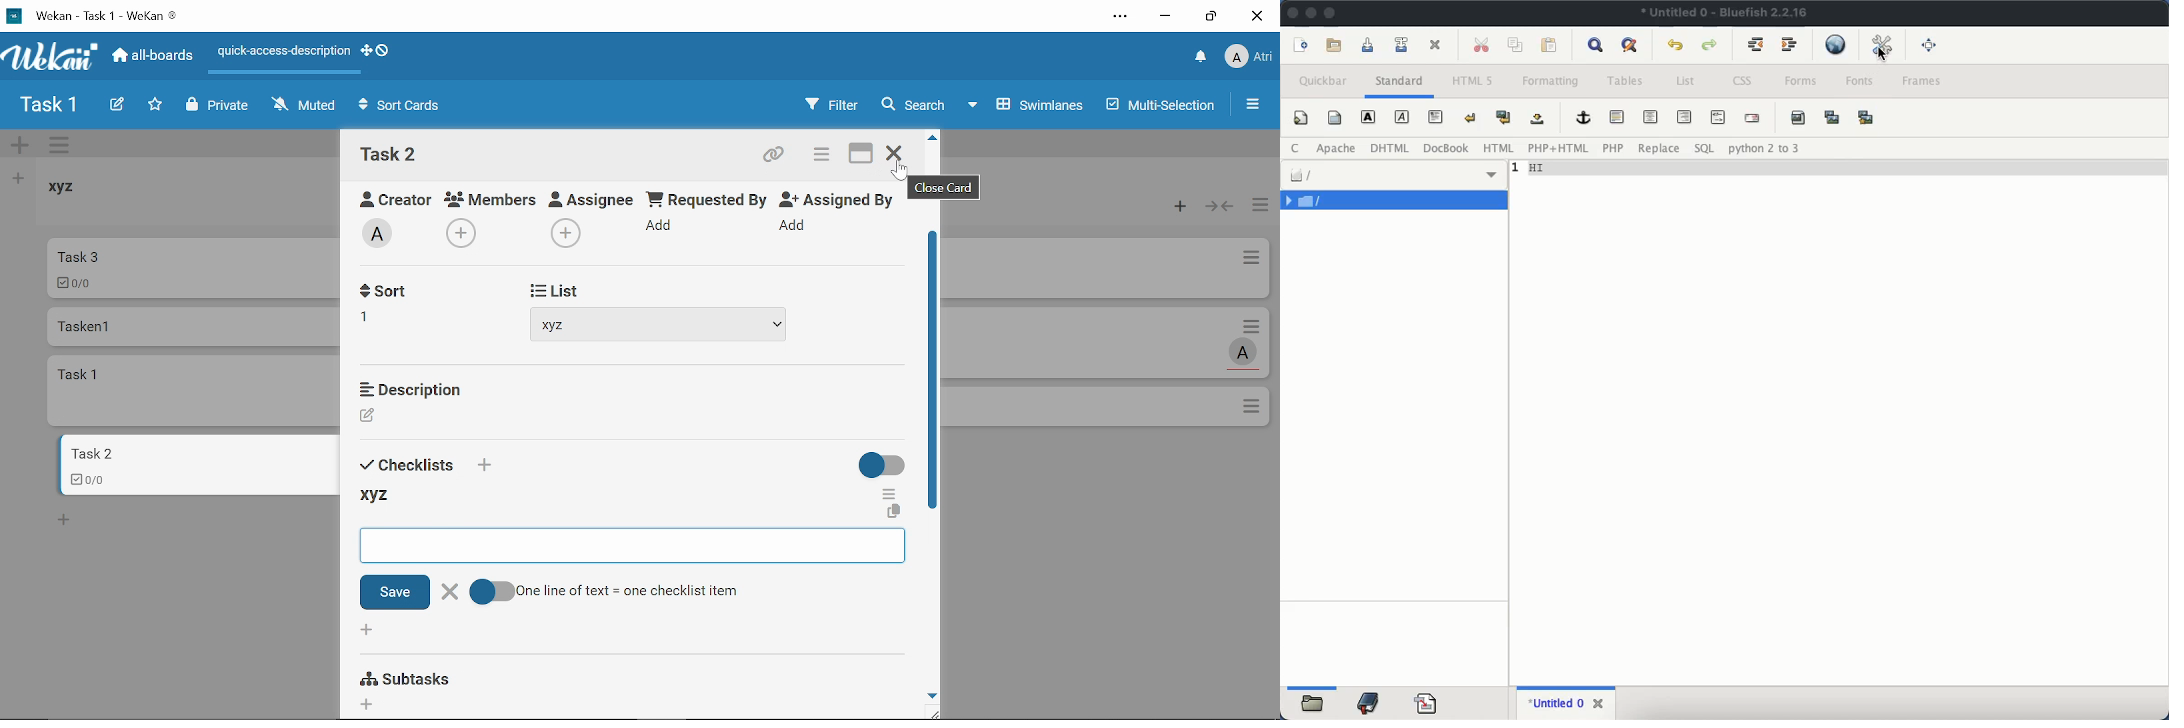  I want to click on multi thumbnail, so click(1868, 118).